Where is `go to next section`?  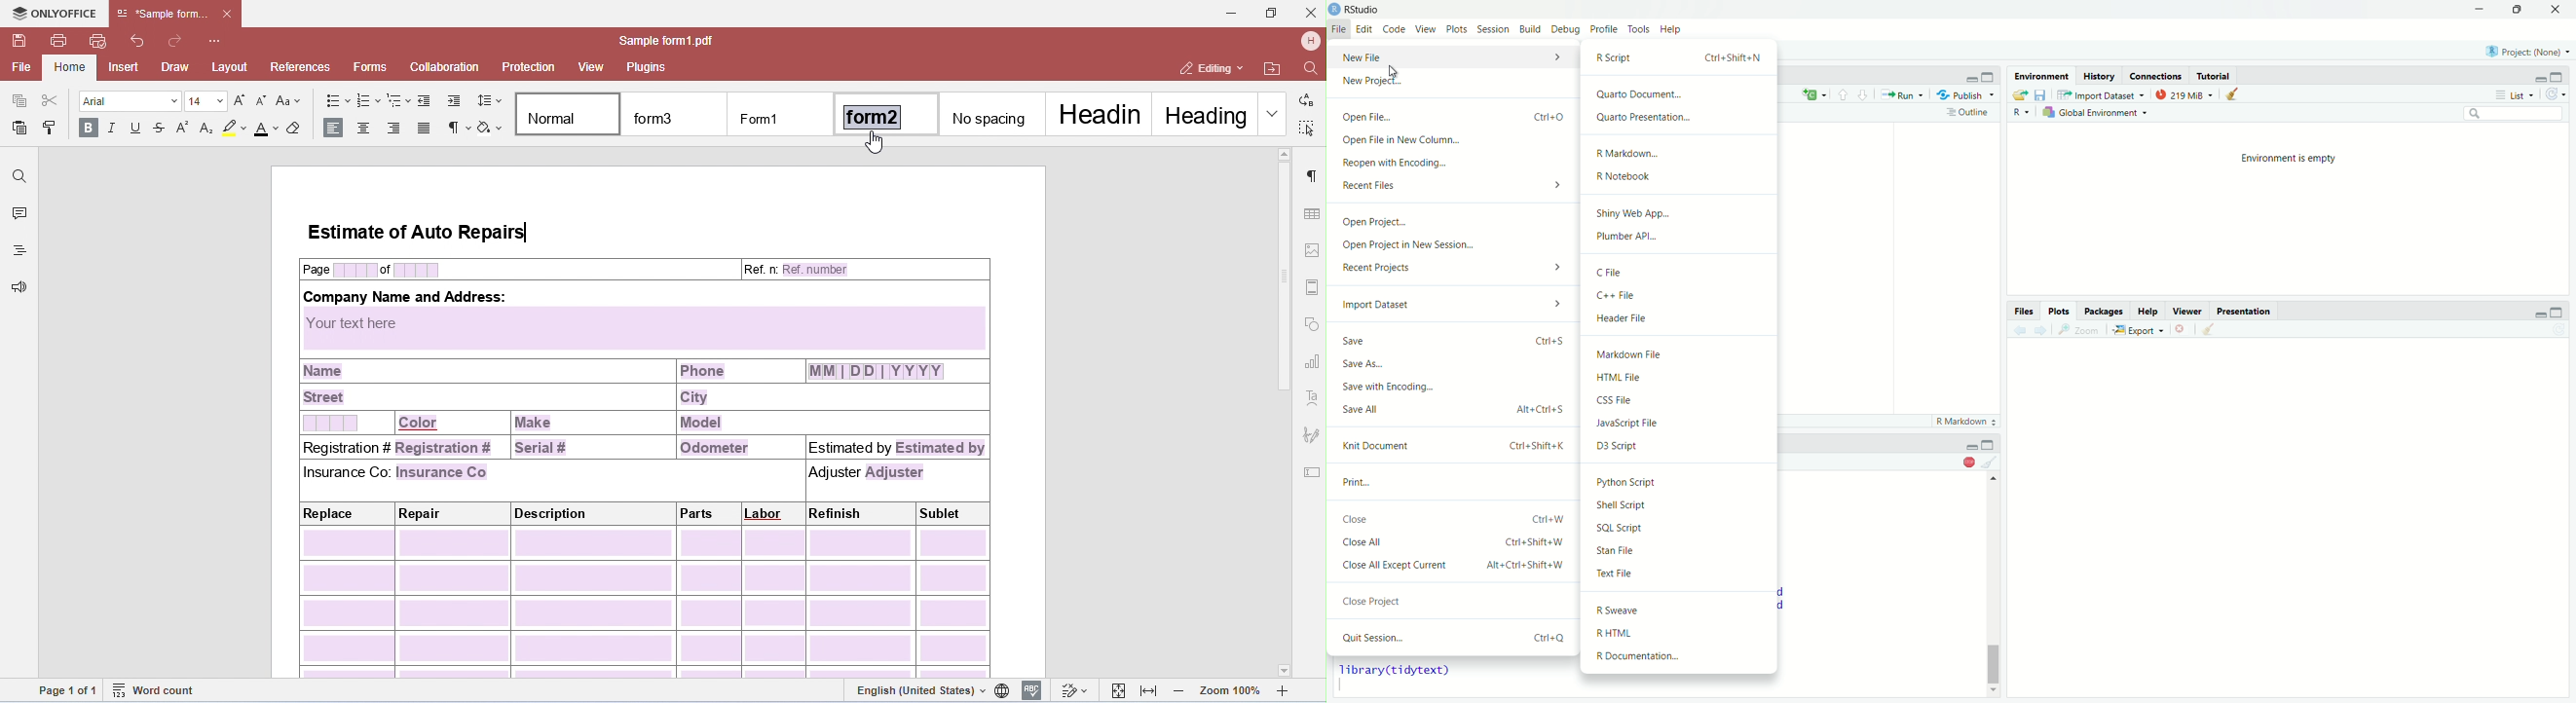 go to next section is located at coordinates (1863, 95).